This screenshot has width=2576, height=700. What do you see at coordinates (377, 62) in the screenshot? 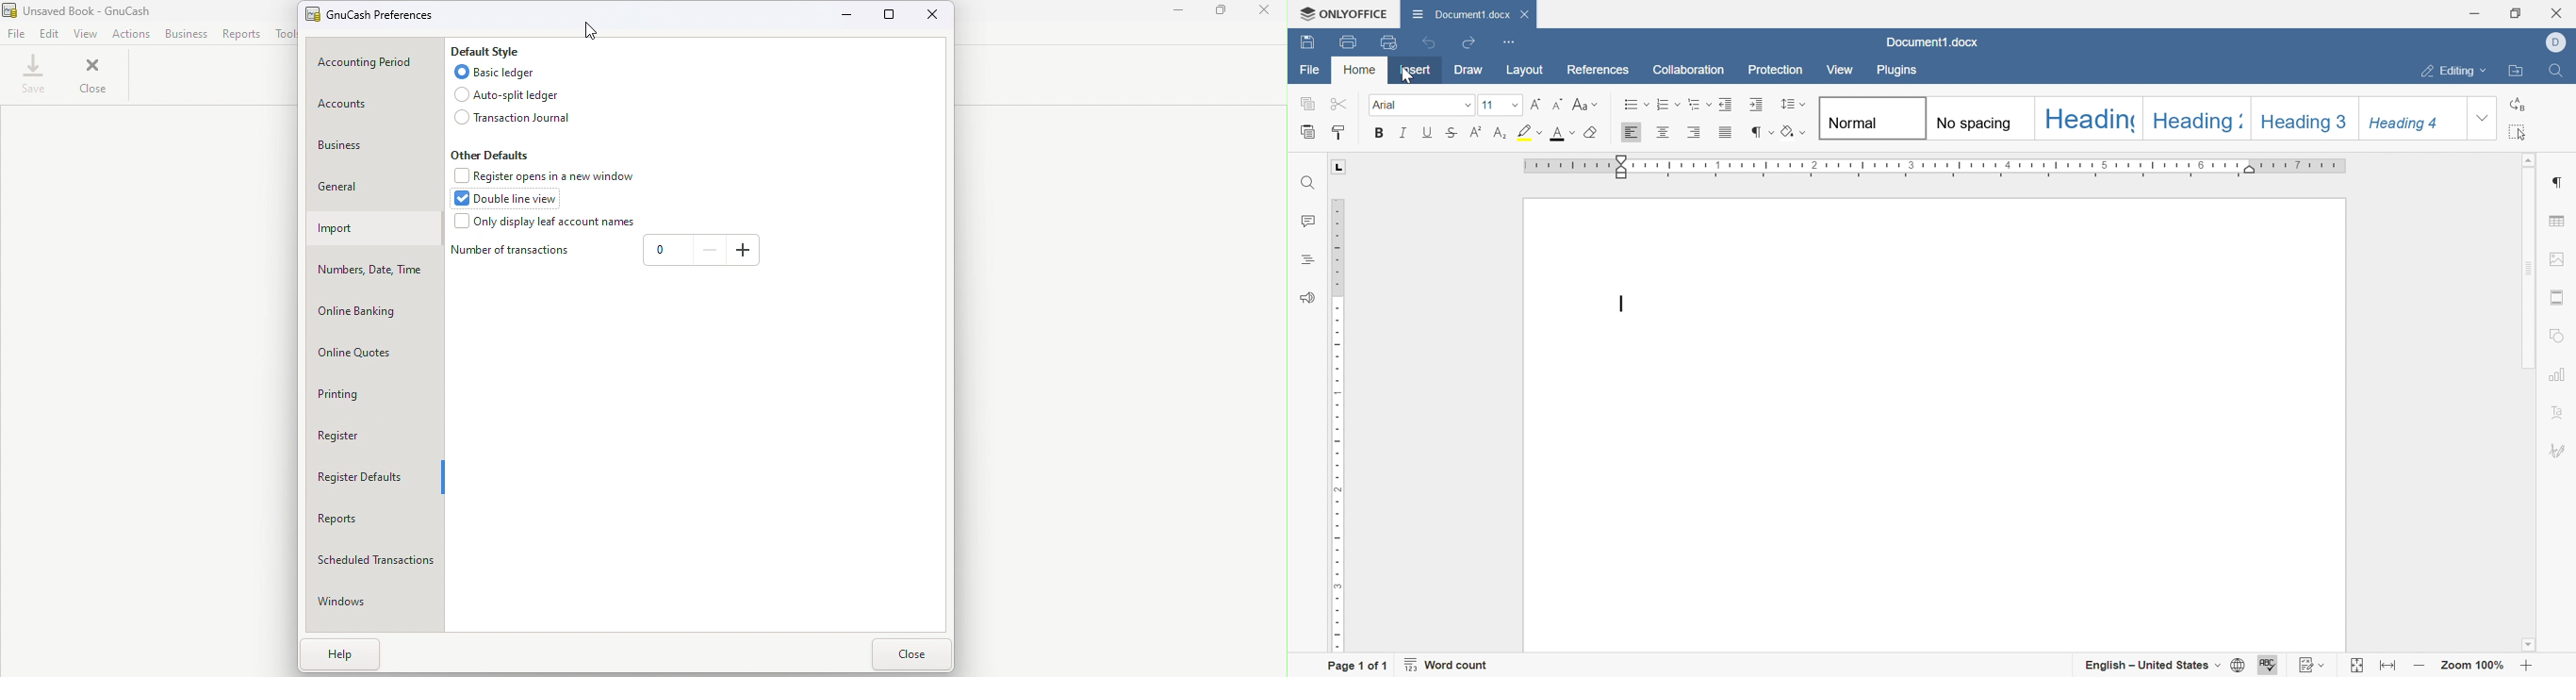
I see `Accounting period` at bounding box center [377, 62].